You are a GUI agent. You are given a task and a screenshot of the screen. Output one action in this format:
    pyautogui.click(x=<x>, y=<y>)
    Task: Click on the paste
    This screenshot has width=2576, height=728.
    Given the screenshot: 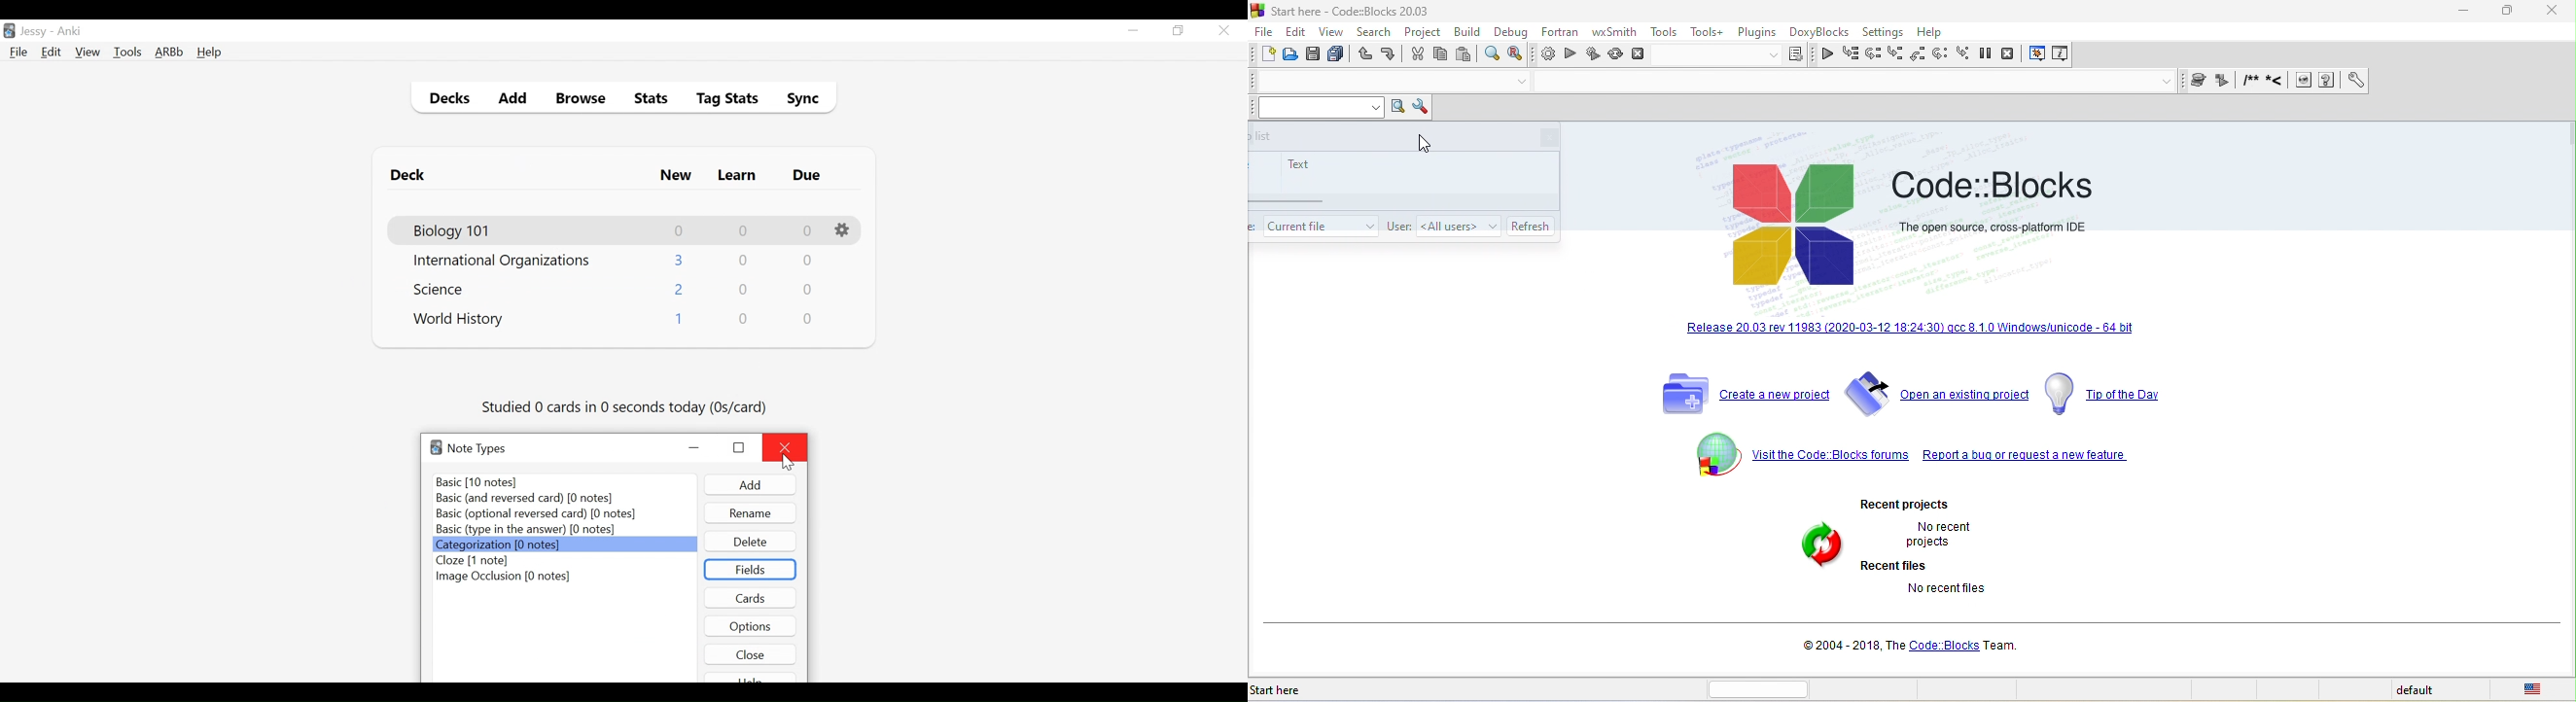 What is the action you would take?
    pyautogui.click(x=1464, y=55)
    